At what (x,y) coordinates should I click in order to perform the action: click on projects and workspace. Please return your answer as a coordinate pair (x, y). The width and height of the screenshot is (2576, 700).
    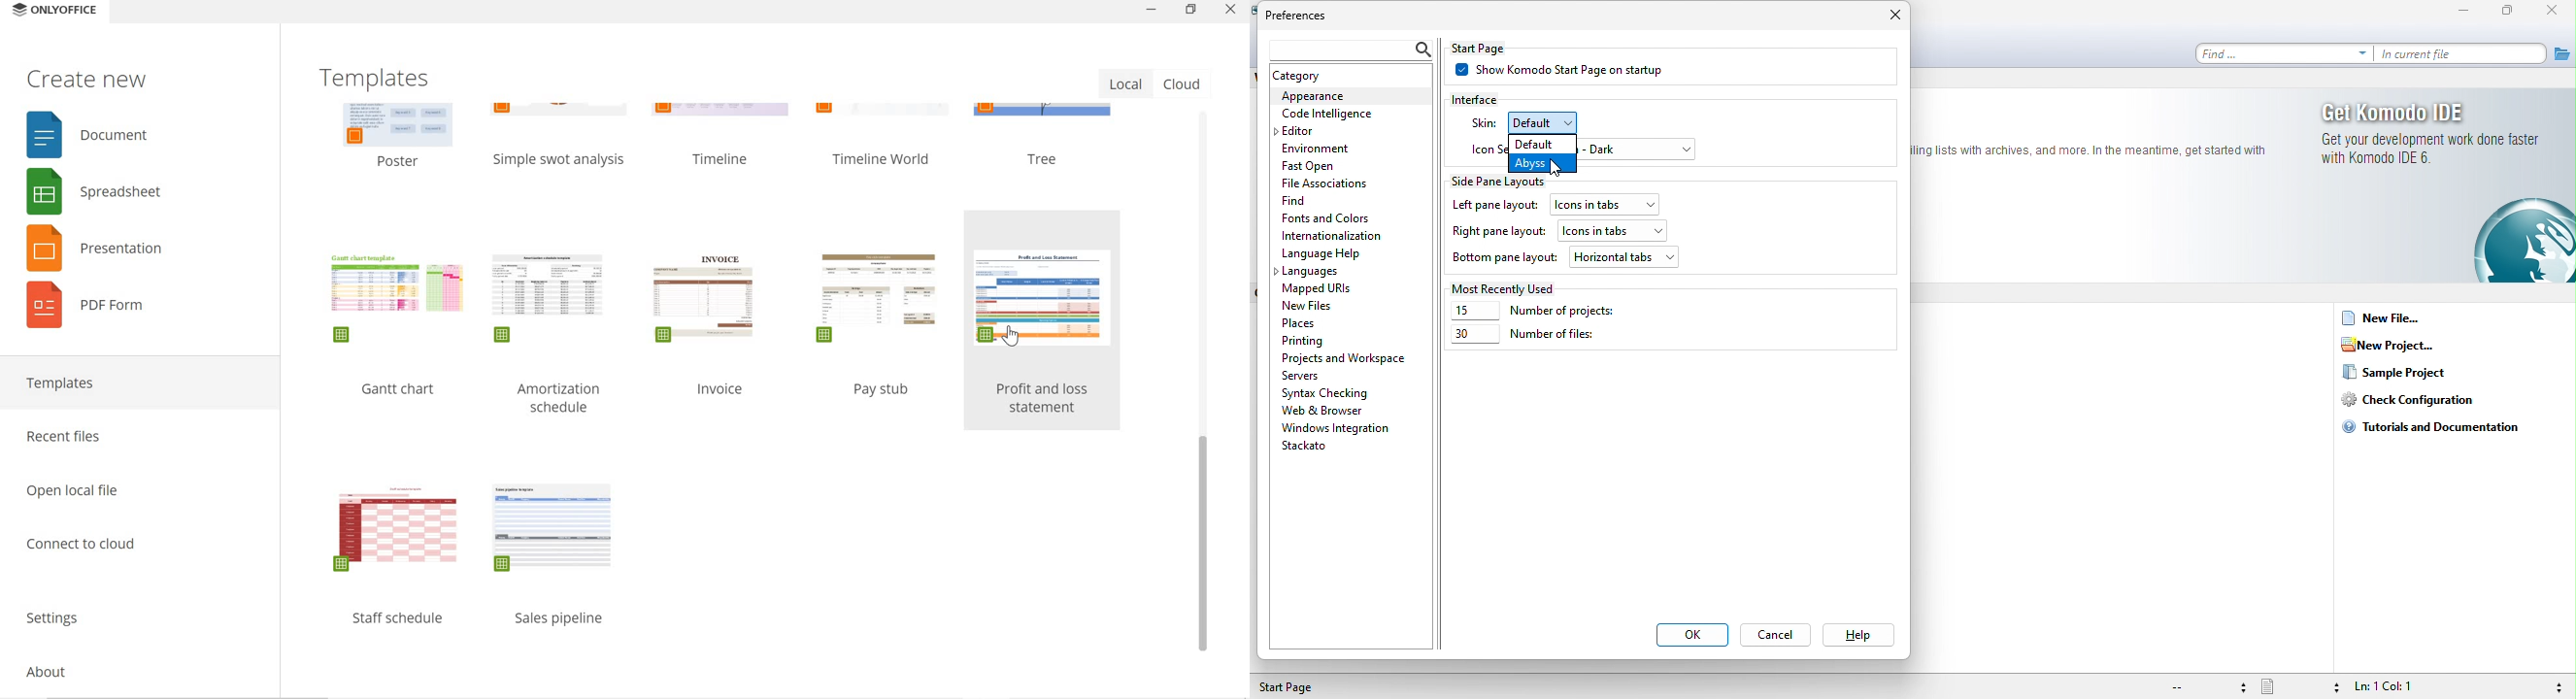
    Looking at the image, I should click on (1346, 358).